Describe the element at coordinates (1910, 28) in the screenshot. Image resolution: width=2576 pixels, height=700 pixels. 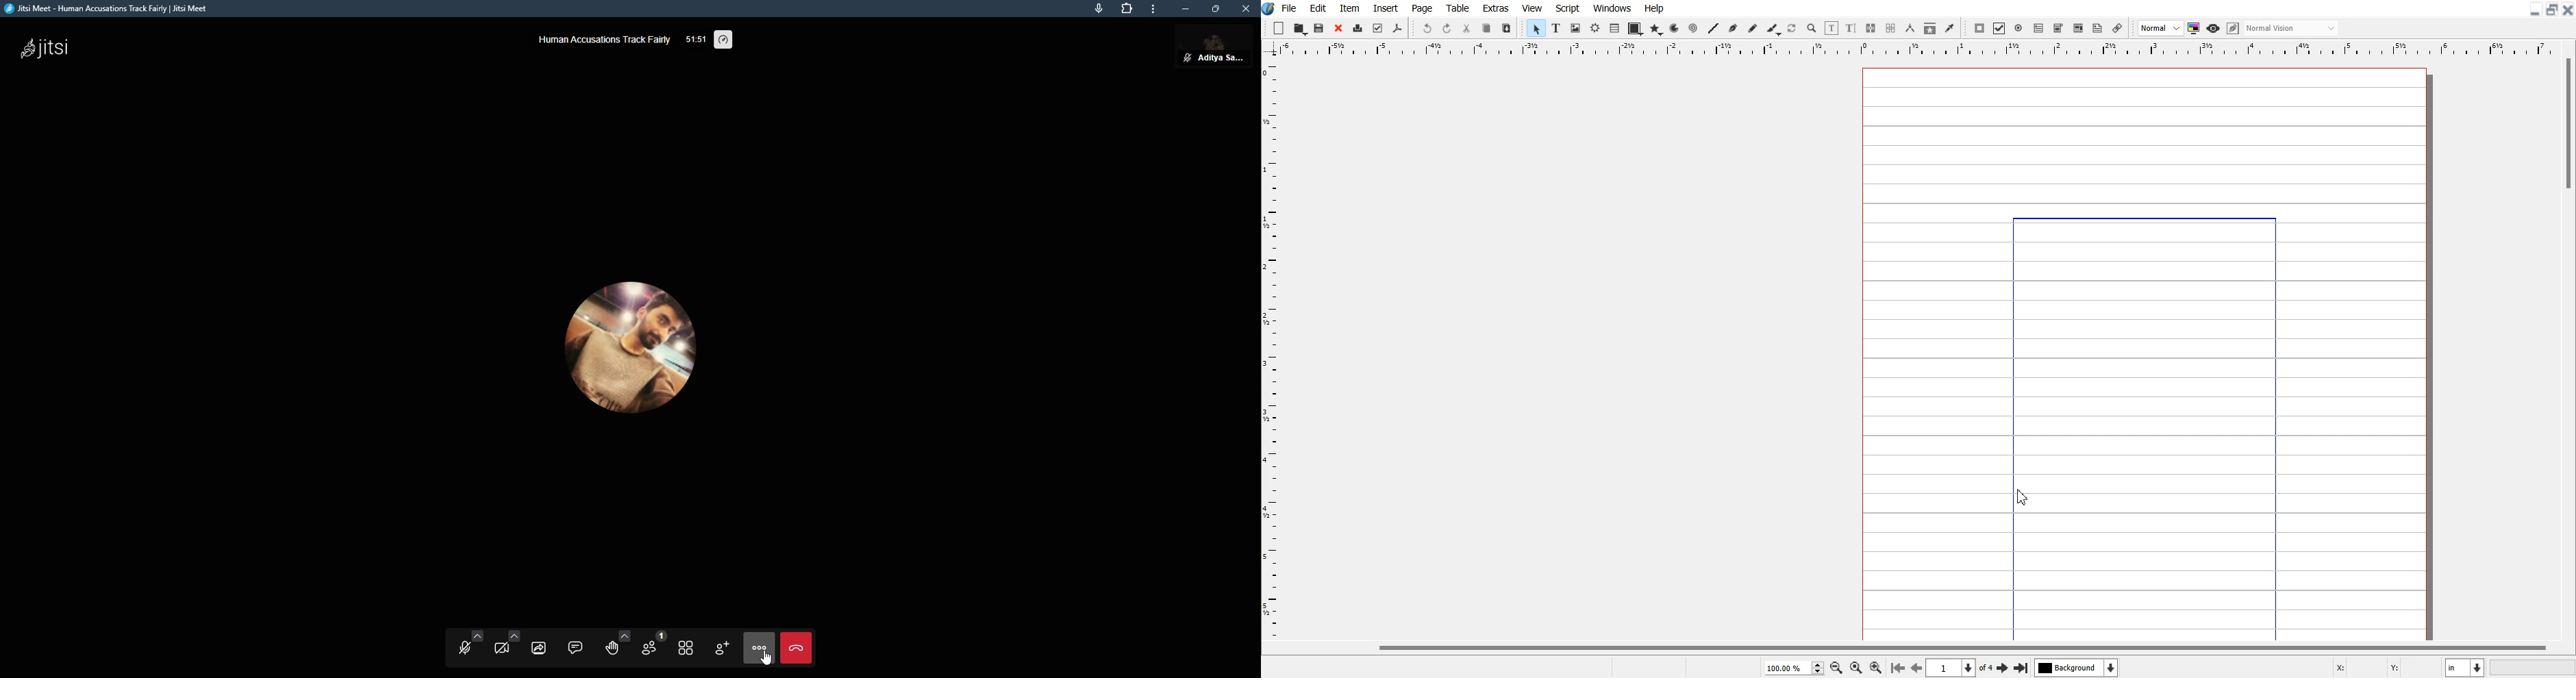
I see `Measurement` at that location.